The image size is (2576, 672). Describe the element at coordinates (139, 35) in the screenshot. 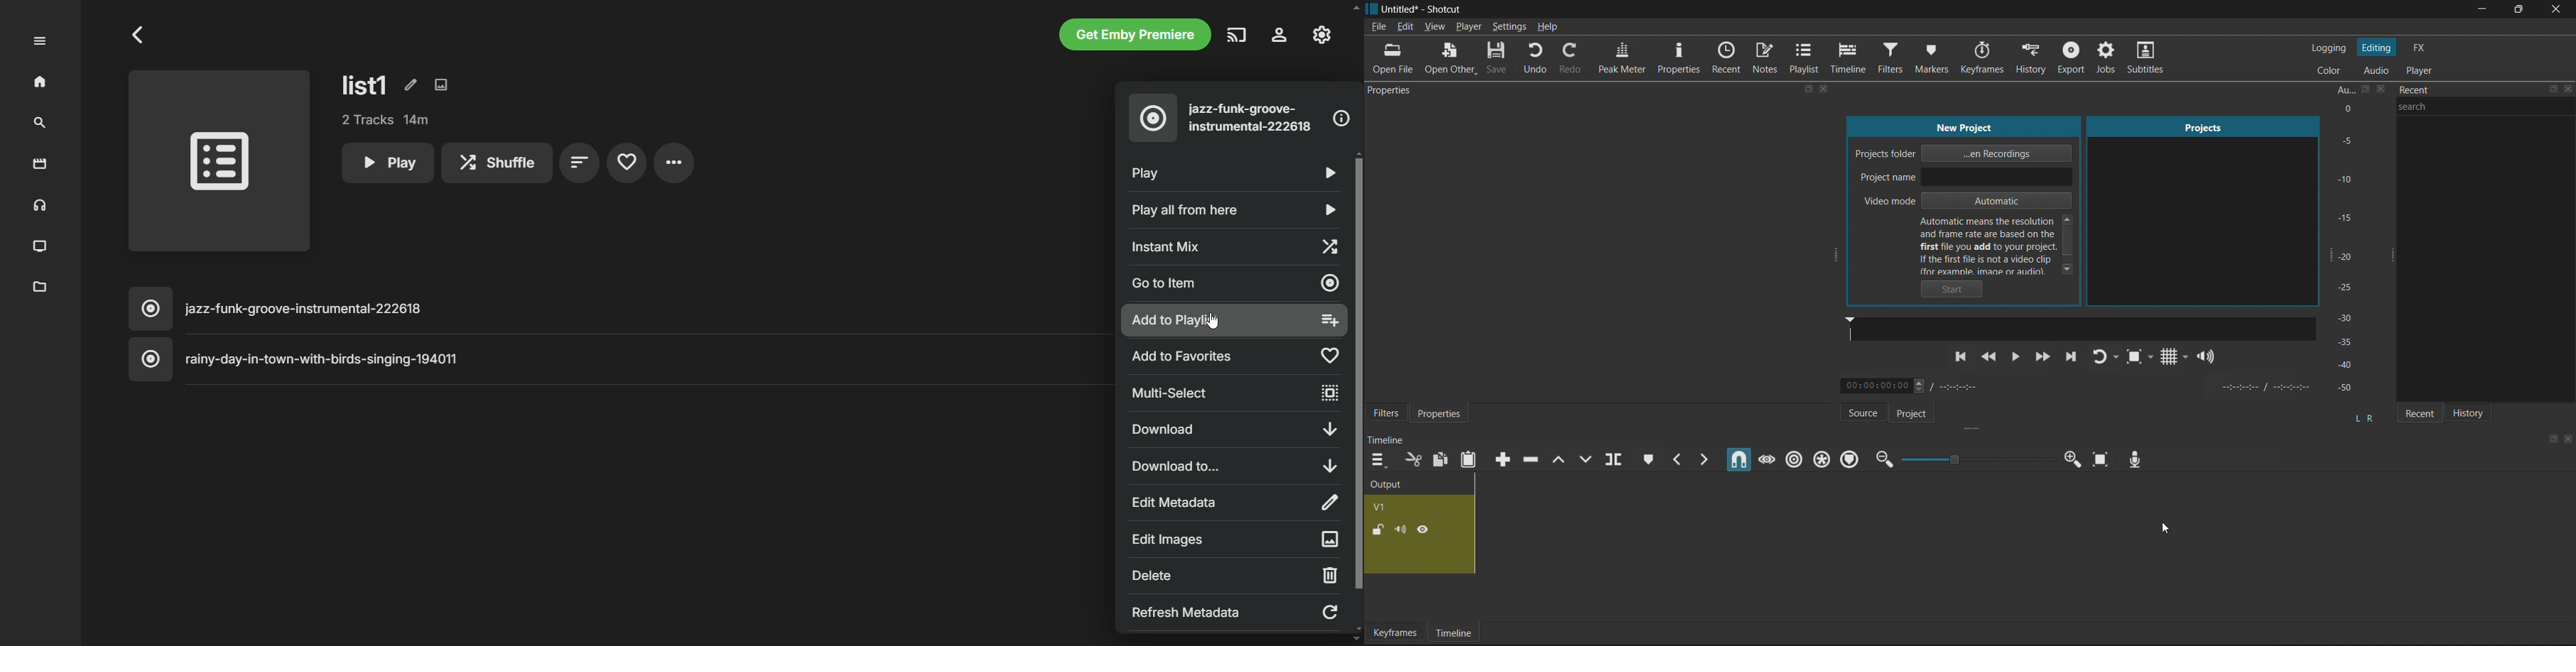

I see `Go to previous page` at that location.